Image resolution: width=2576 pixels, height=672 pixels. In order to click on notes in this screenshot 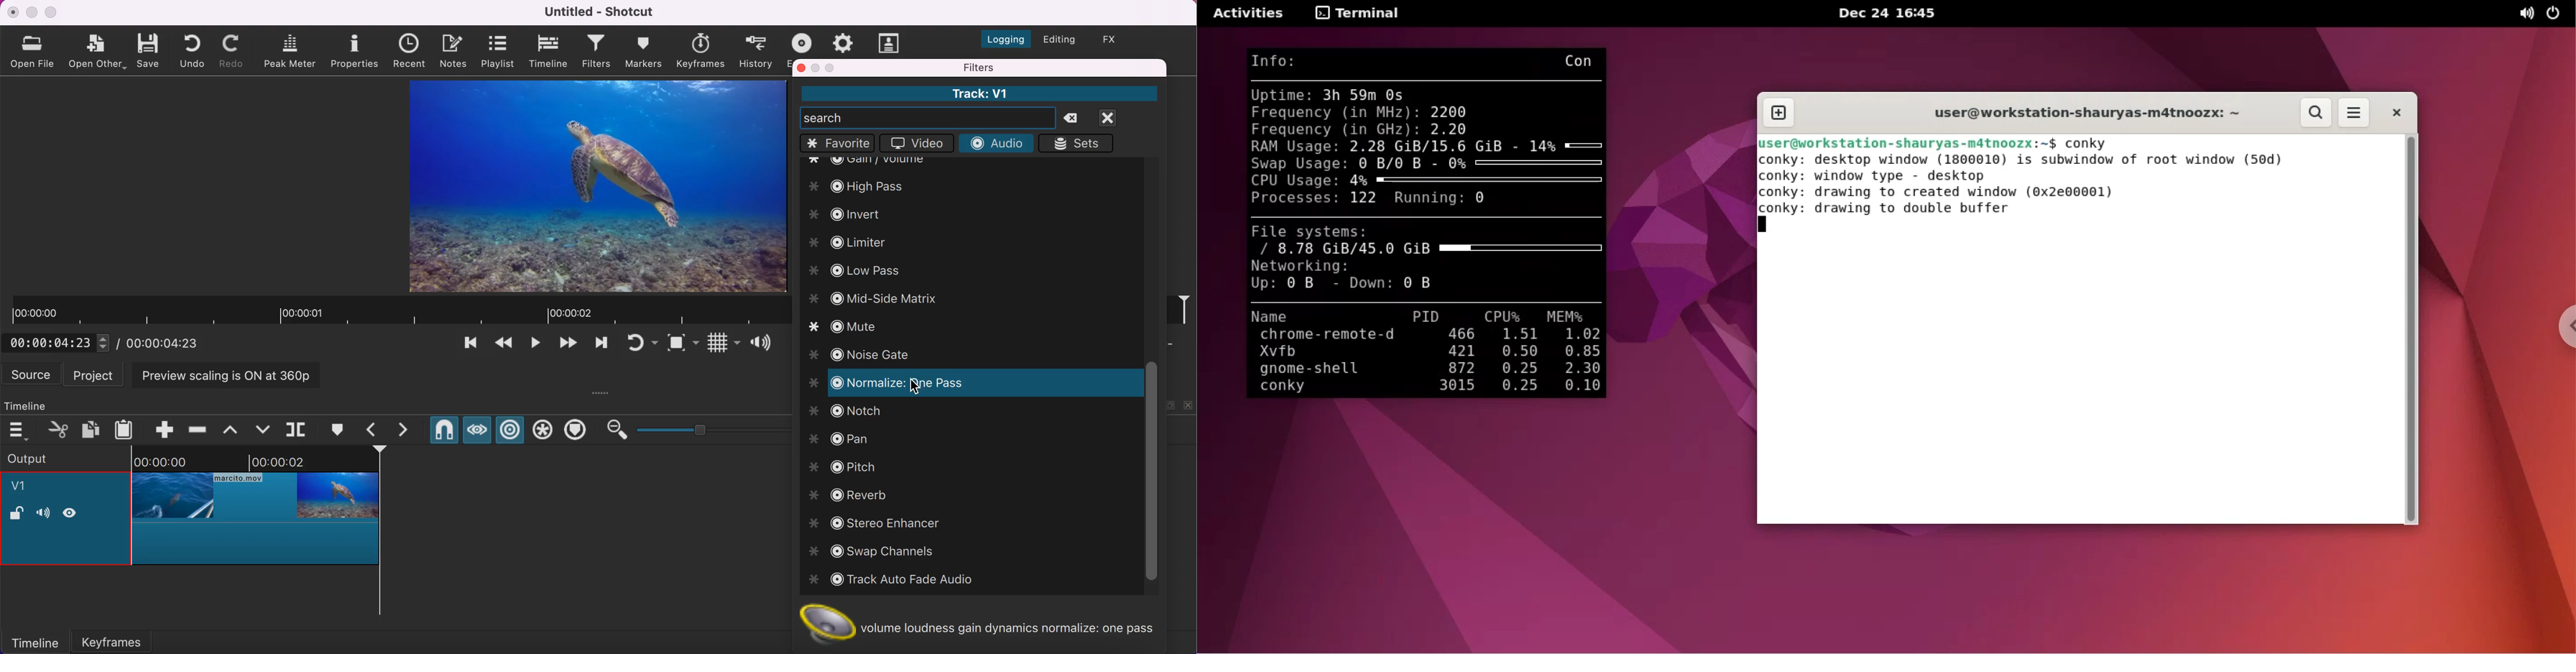, I will do `click(456, 50)`.